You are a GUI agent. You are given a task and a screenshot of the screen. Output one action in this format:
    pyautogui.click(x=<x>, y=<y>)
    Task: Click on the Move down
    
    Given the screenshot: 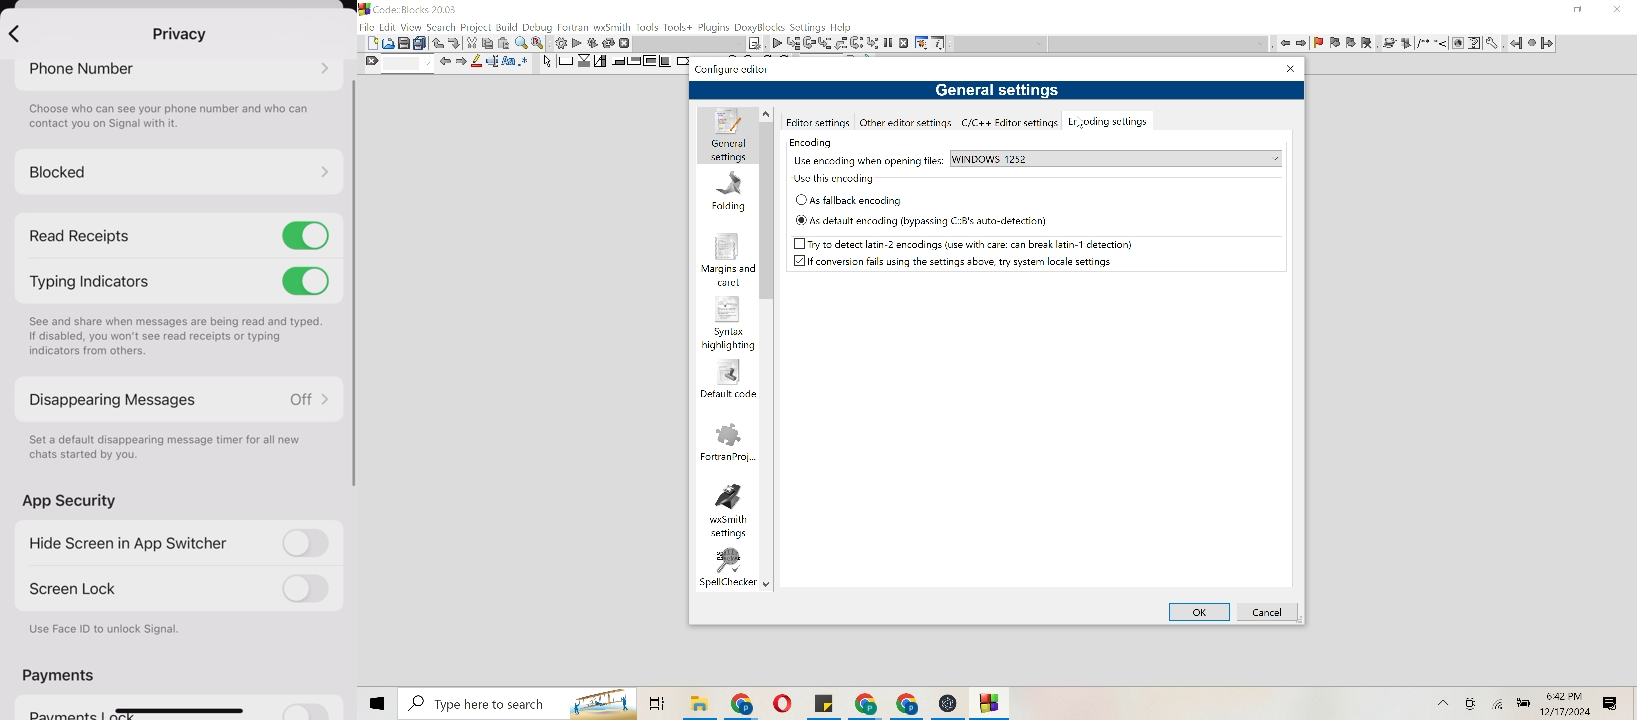 What is the action you would take?
    pyautogui.click(x=455, y=43)
    